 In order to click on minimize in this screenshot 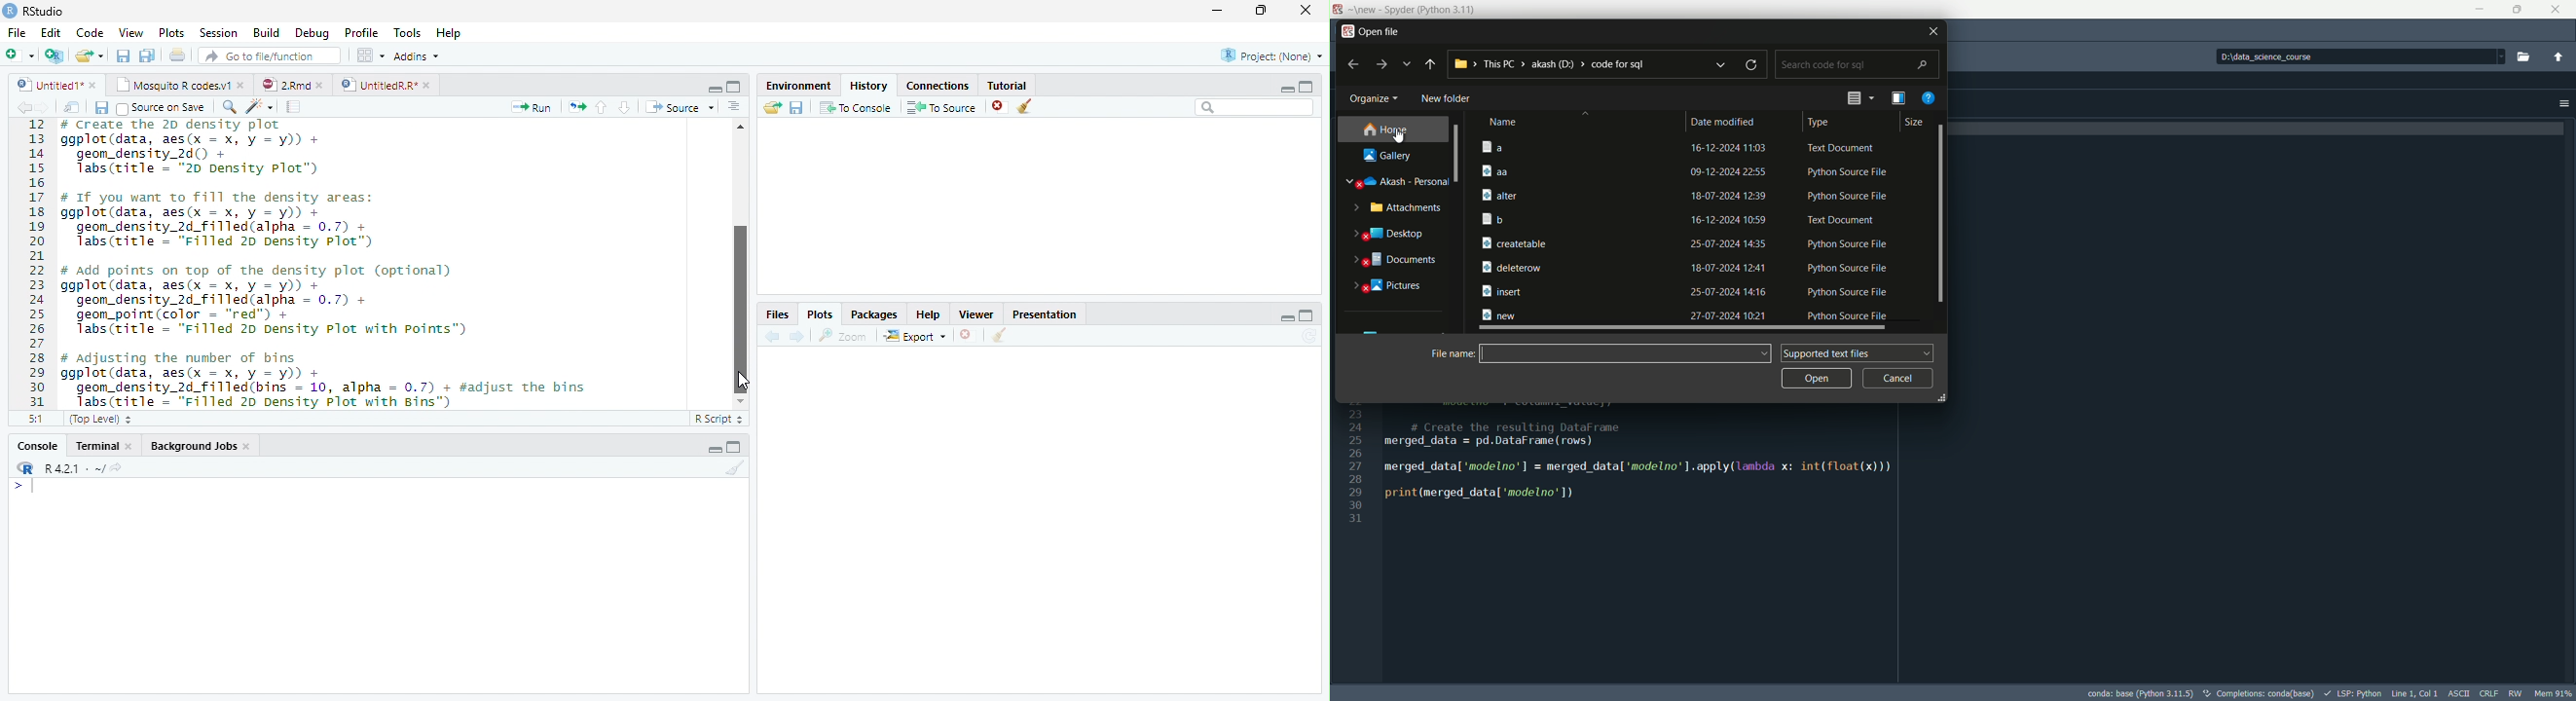, I will do `click(1216, 12)`.